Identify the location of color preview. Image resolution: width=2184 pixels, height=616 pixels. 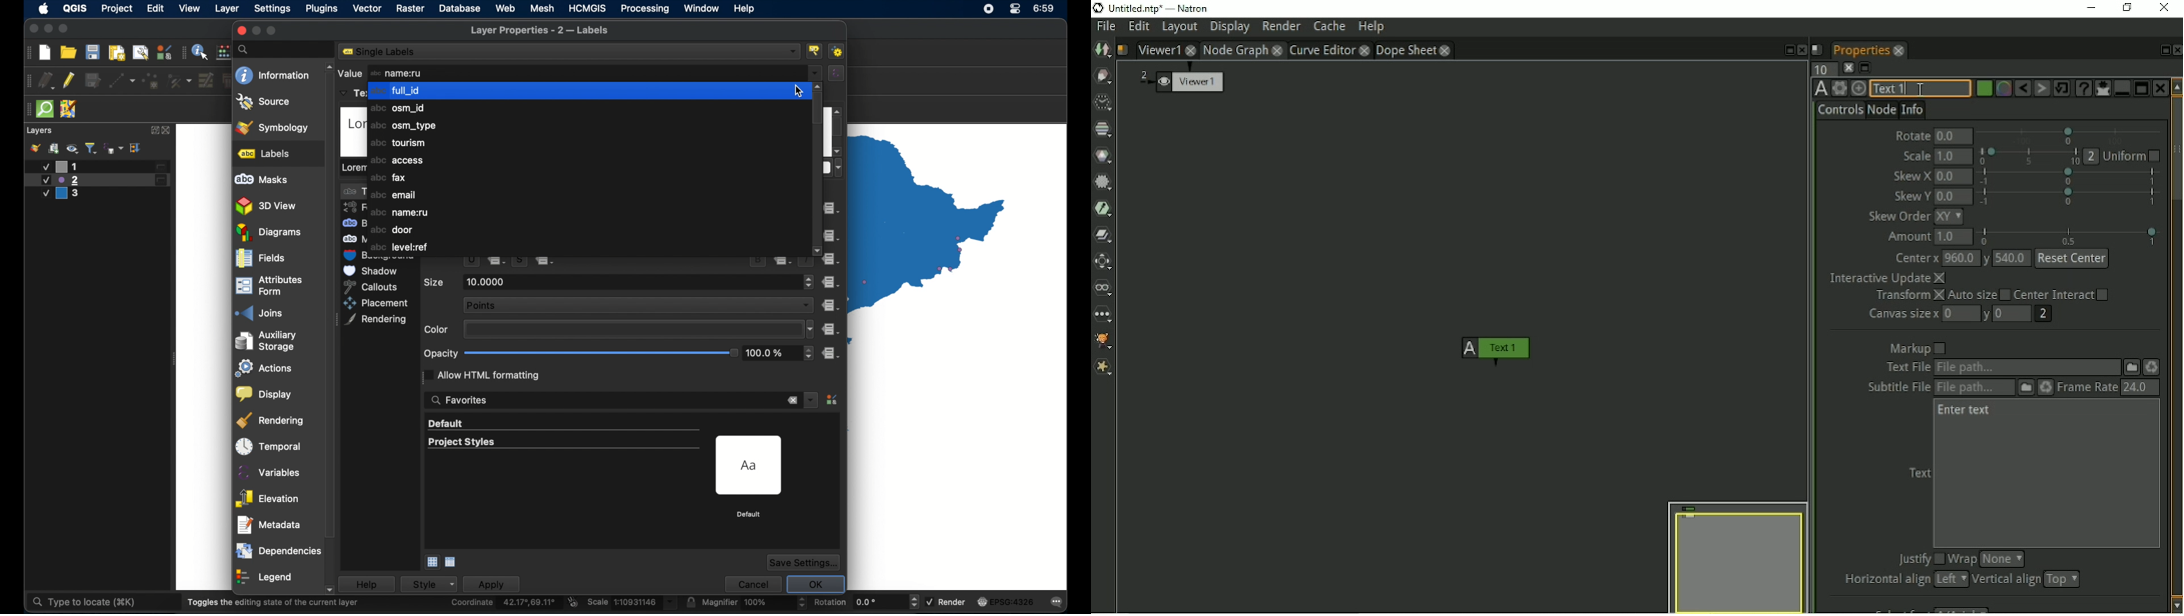
(631, 329).